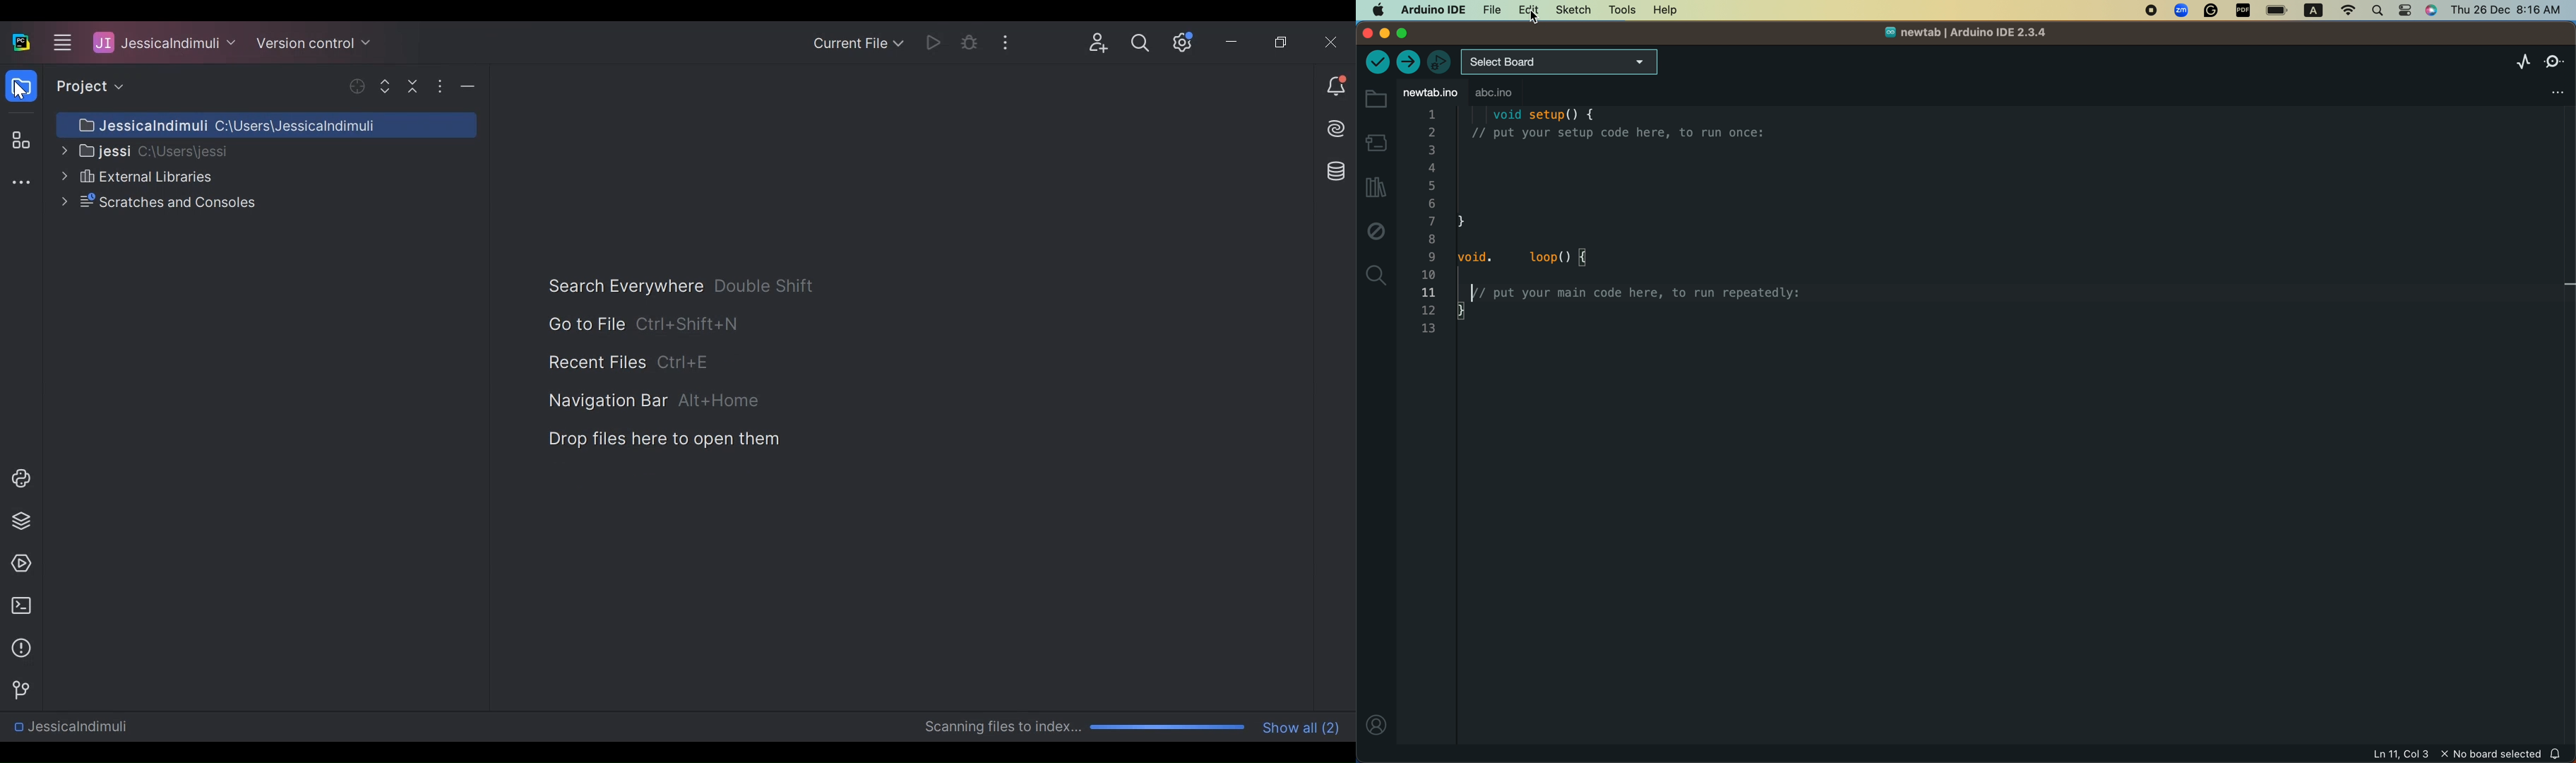 The width and height of the screenshot is (2576, 784). I want to click on Drop Files here to Open, so click(664, 439).